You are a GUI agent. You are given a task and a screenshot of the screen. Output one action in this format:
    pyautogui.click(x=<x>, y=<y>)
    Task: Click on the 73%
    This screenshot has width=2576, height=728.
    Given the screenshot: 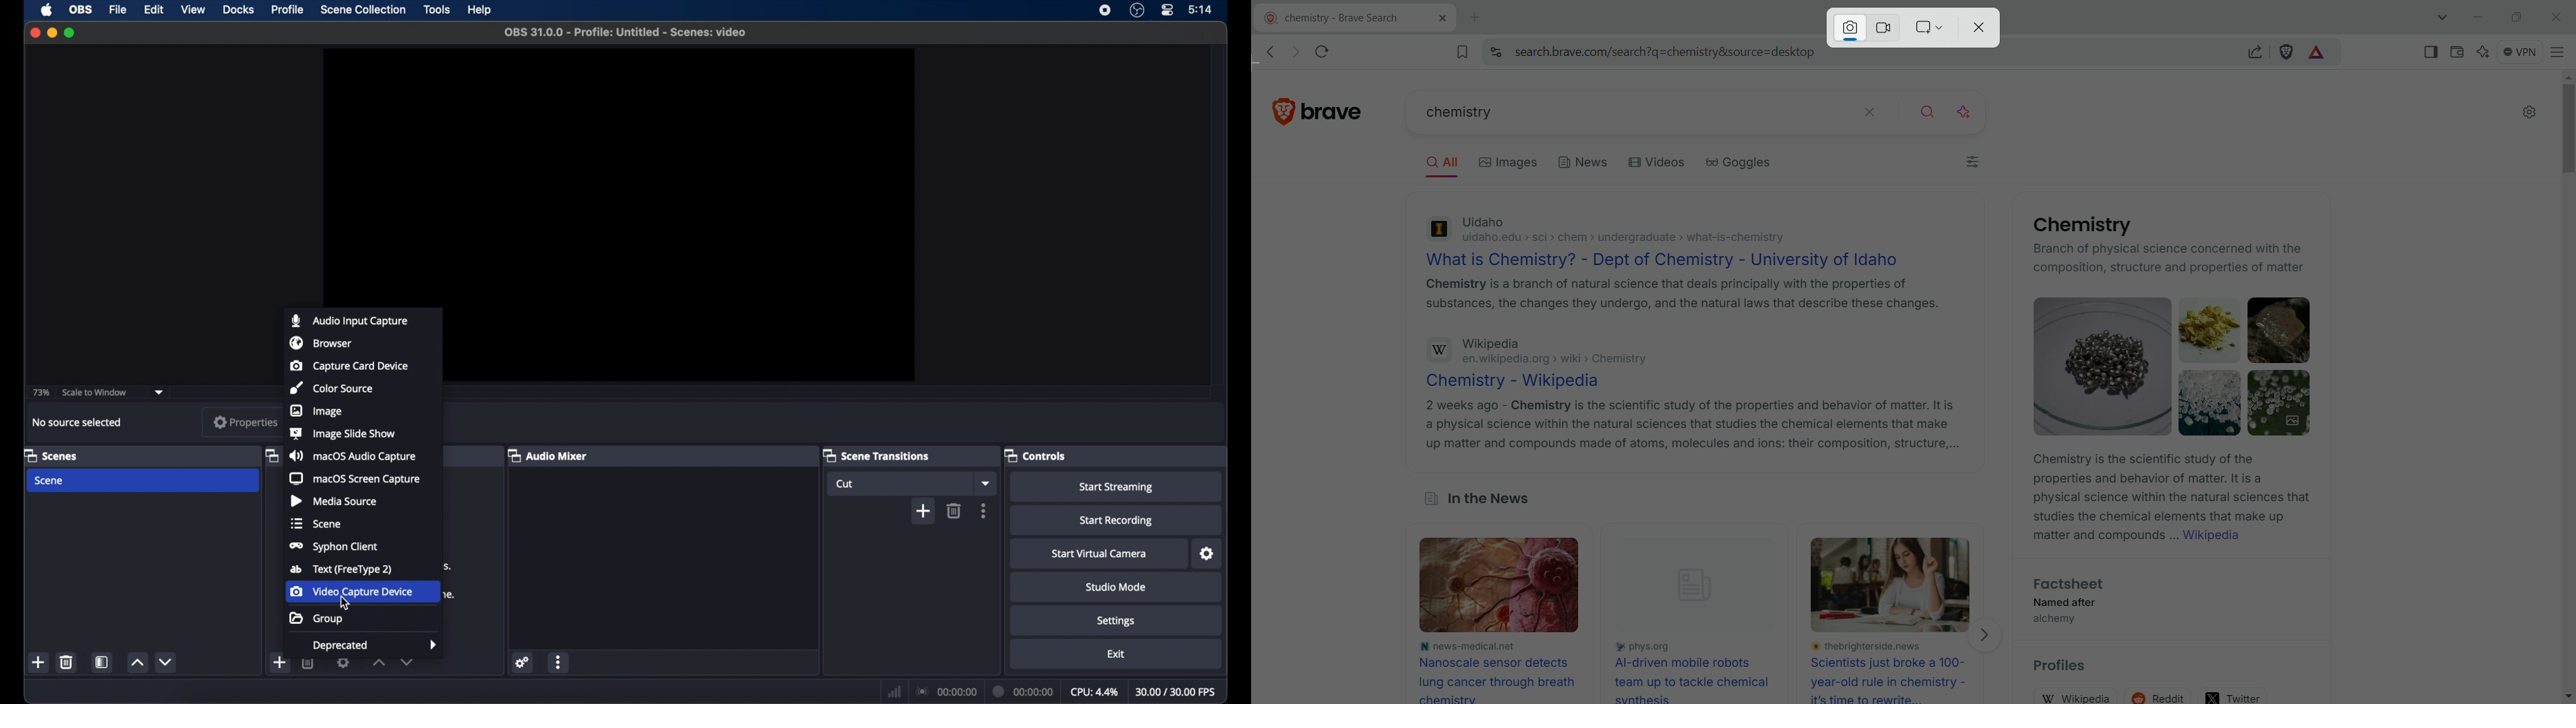 What is the action you would take?
    pyautogui.click(x=40, y=393)
    